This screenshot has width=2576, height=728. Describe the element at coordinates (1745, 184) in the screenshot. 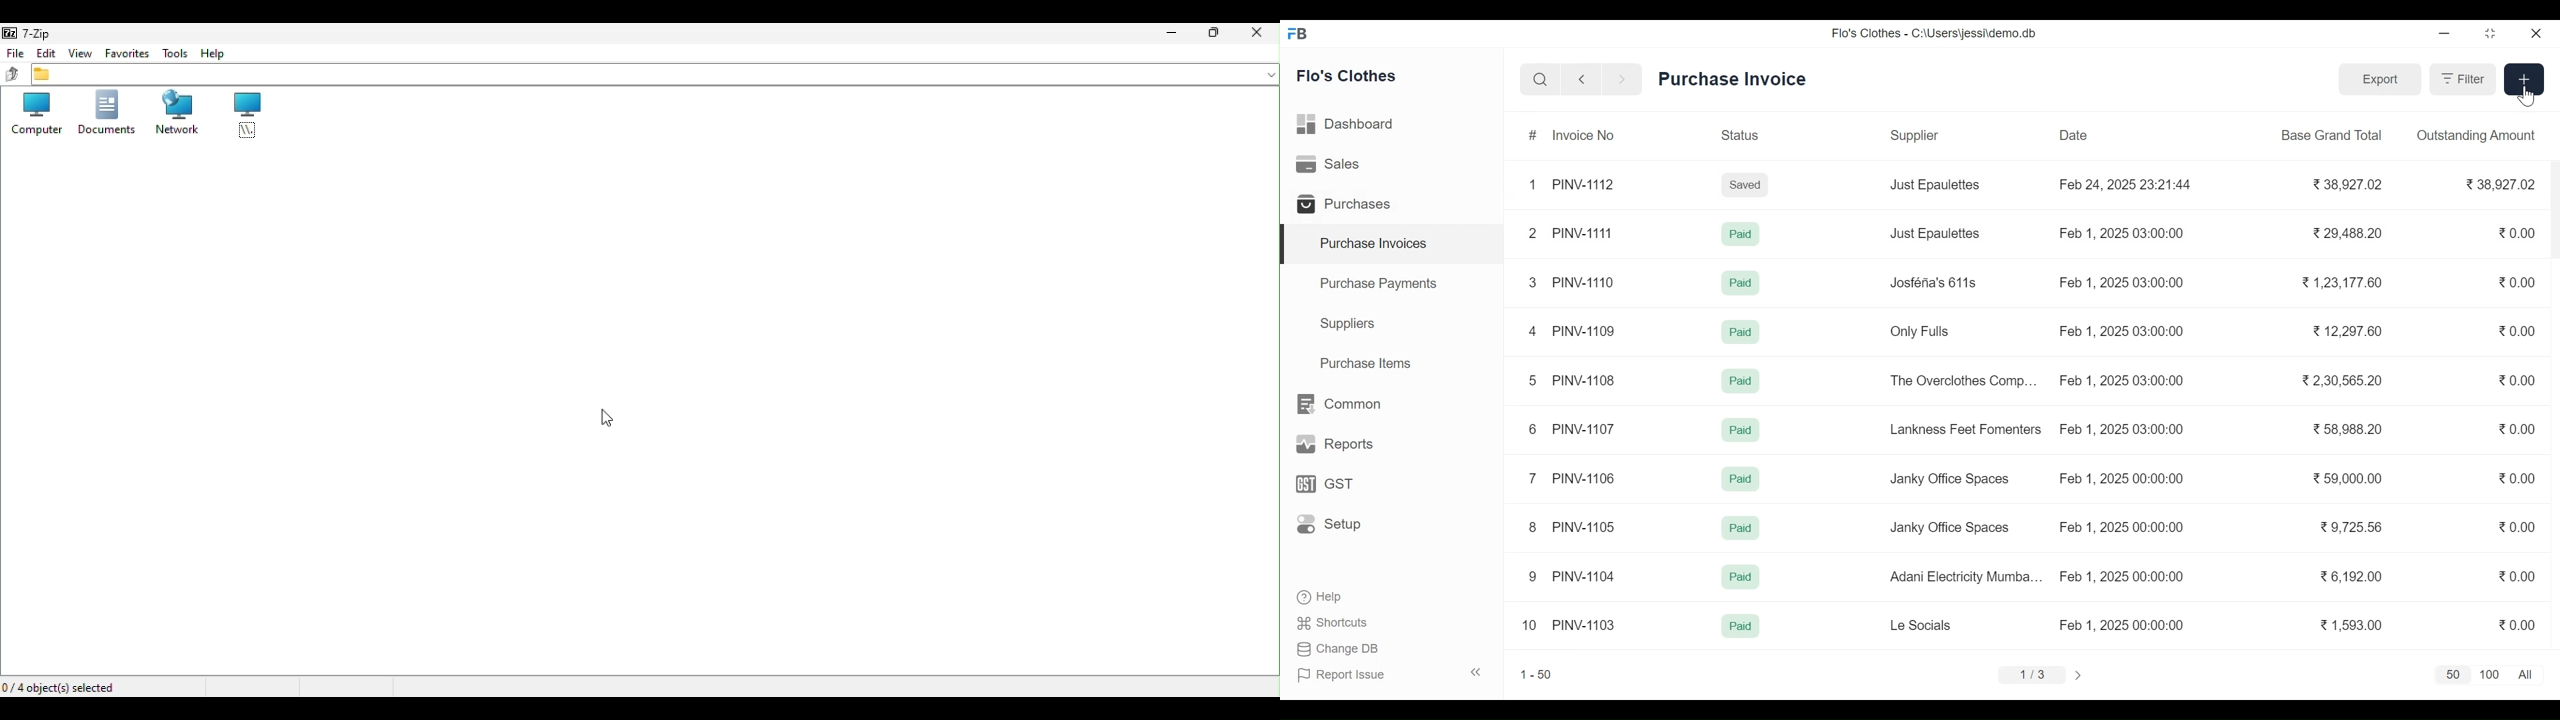

I see `Saved` at that location.